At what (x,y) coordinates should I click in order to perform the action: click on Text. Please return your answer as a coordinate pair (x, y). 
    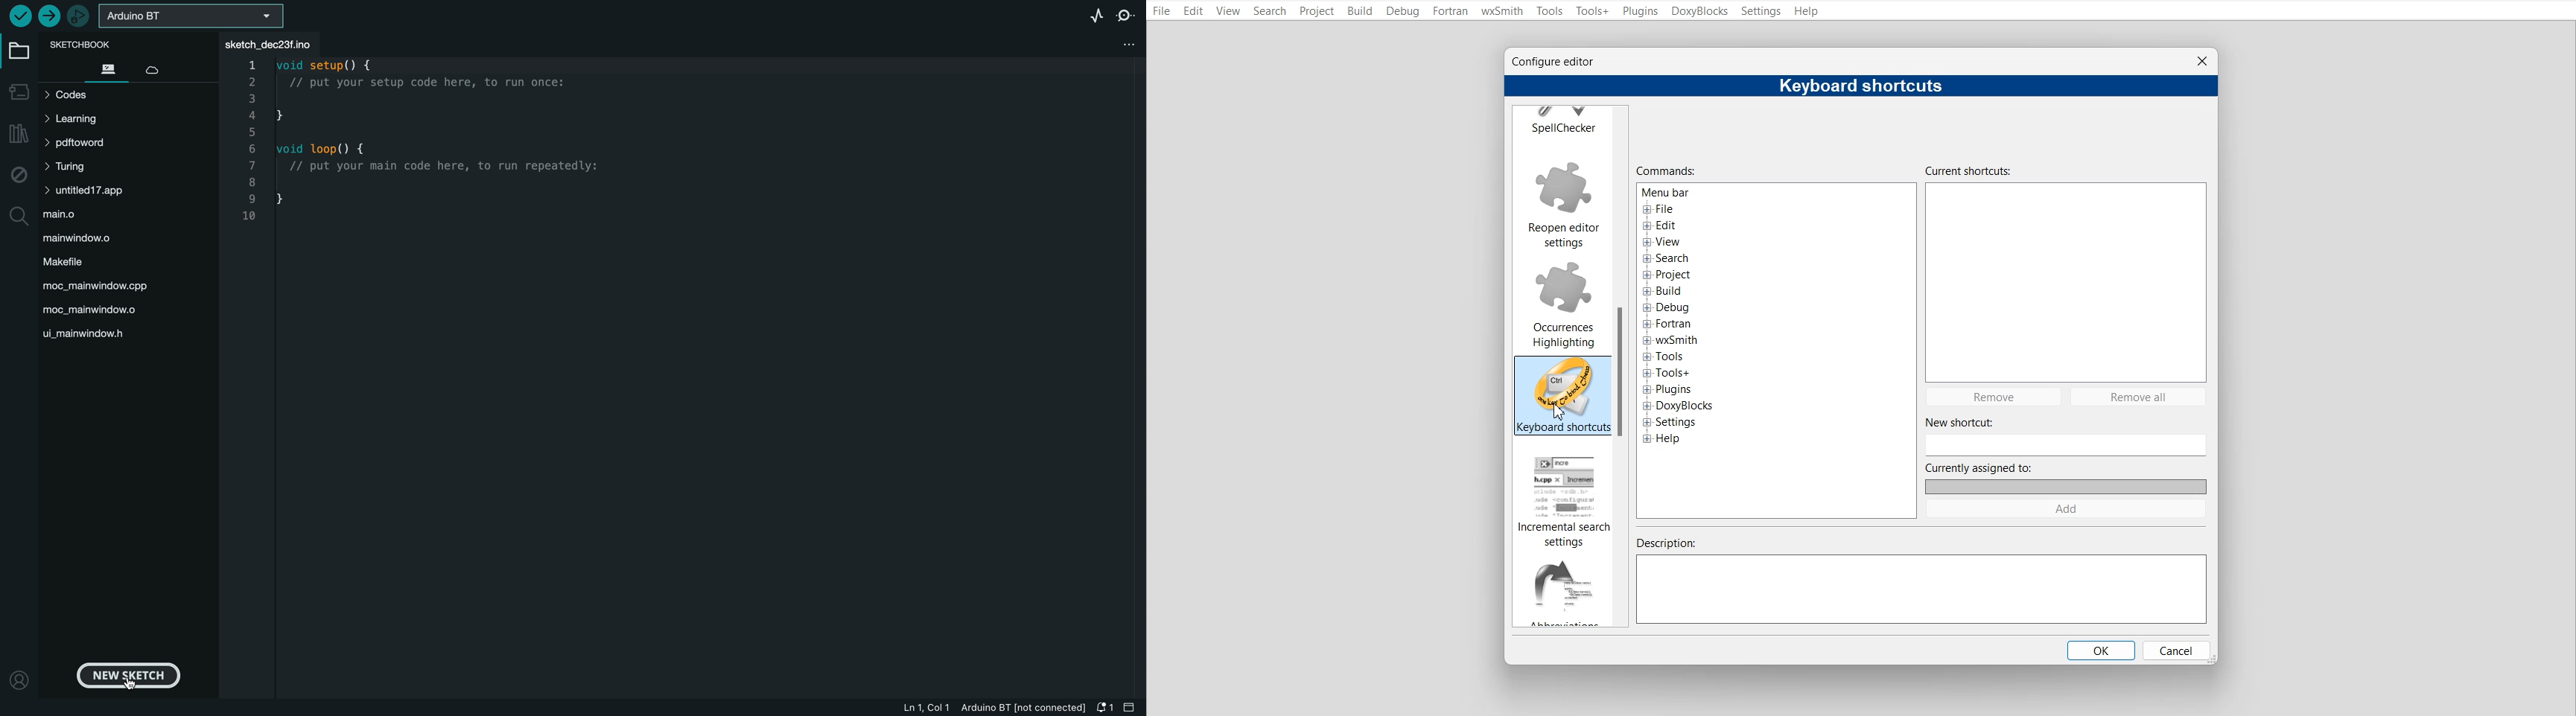
    Looking at the image, I should click on (1665, 171).